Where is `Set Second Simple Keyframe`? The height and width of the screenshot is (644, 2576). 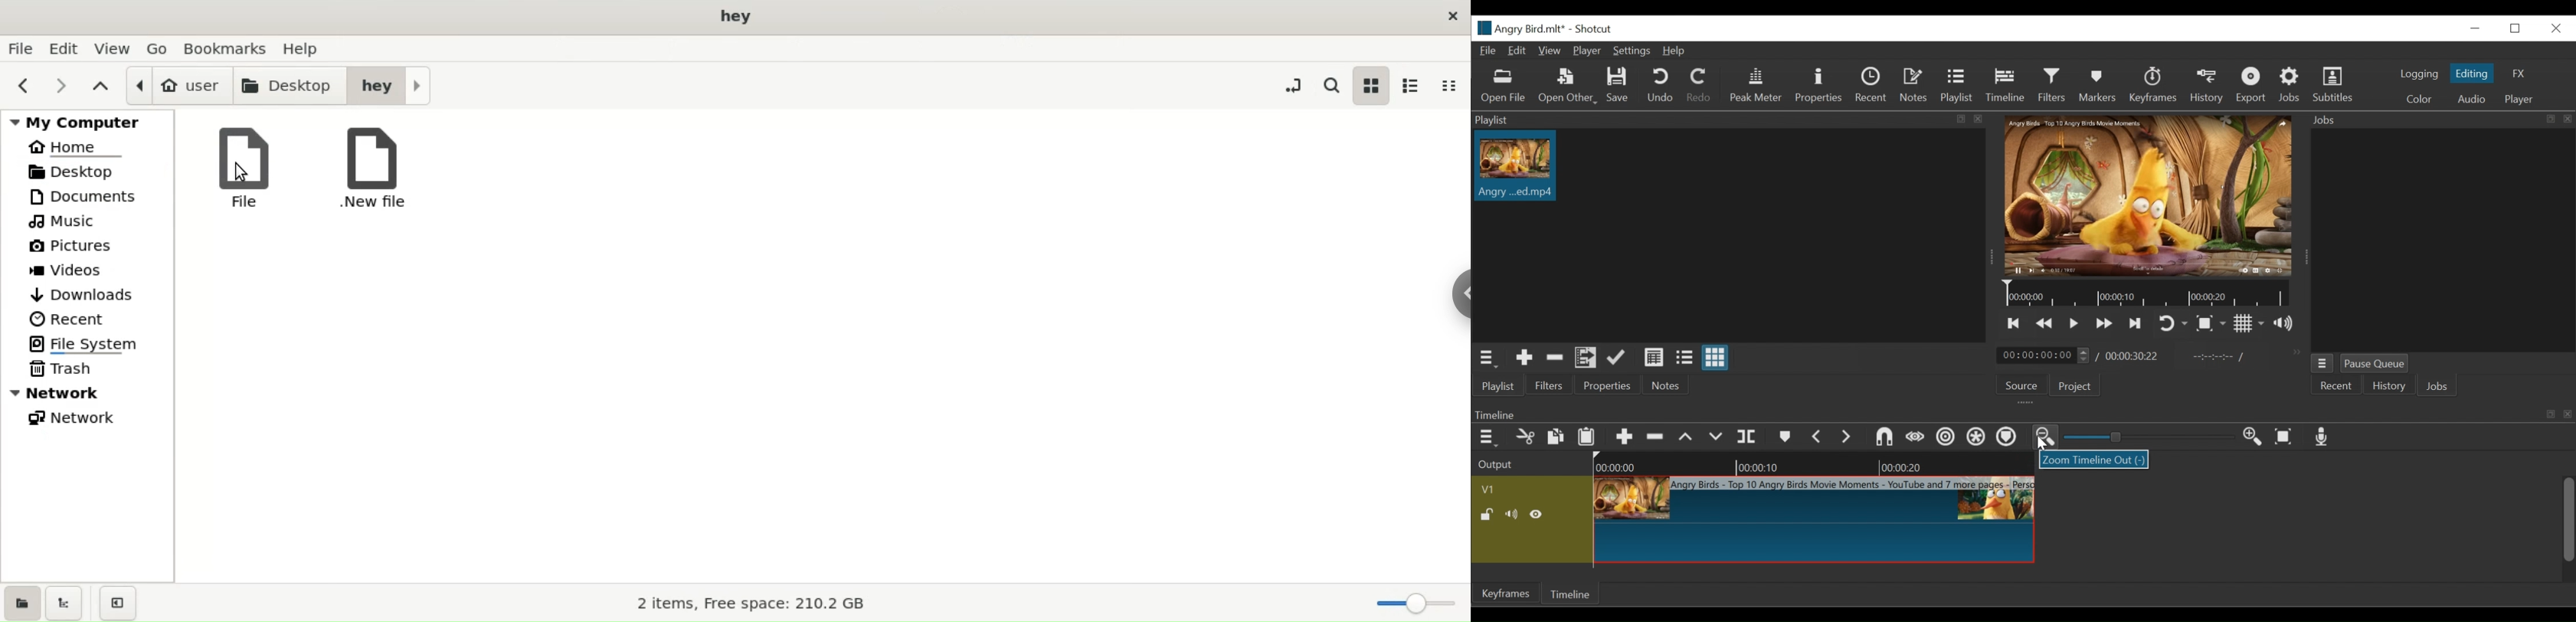
Set Second Simple Keyframe is located at coordinates (1941, 439).